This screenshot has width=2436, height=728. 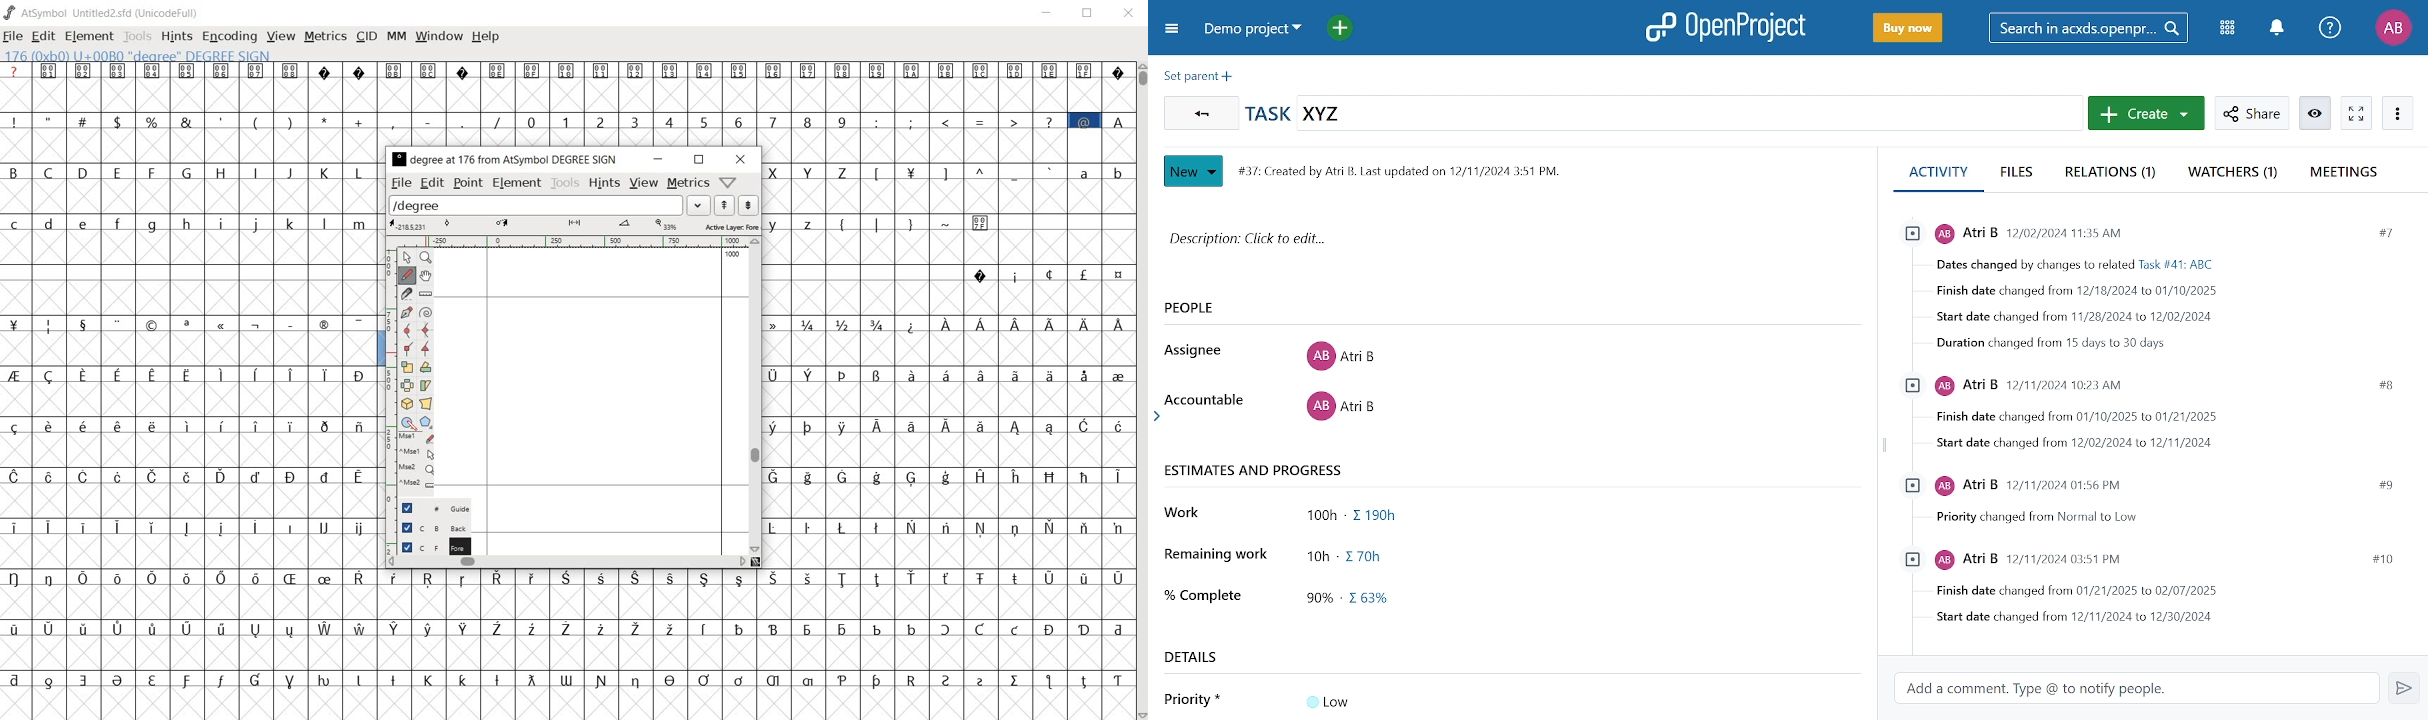 I want to click on % Complete 90% - sigma symbol 63%, so click(x=1300, y=599).